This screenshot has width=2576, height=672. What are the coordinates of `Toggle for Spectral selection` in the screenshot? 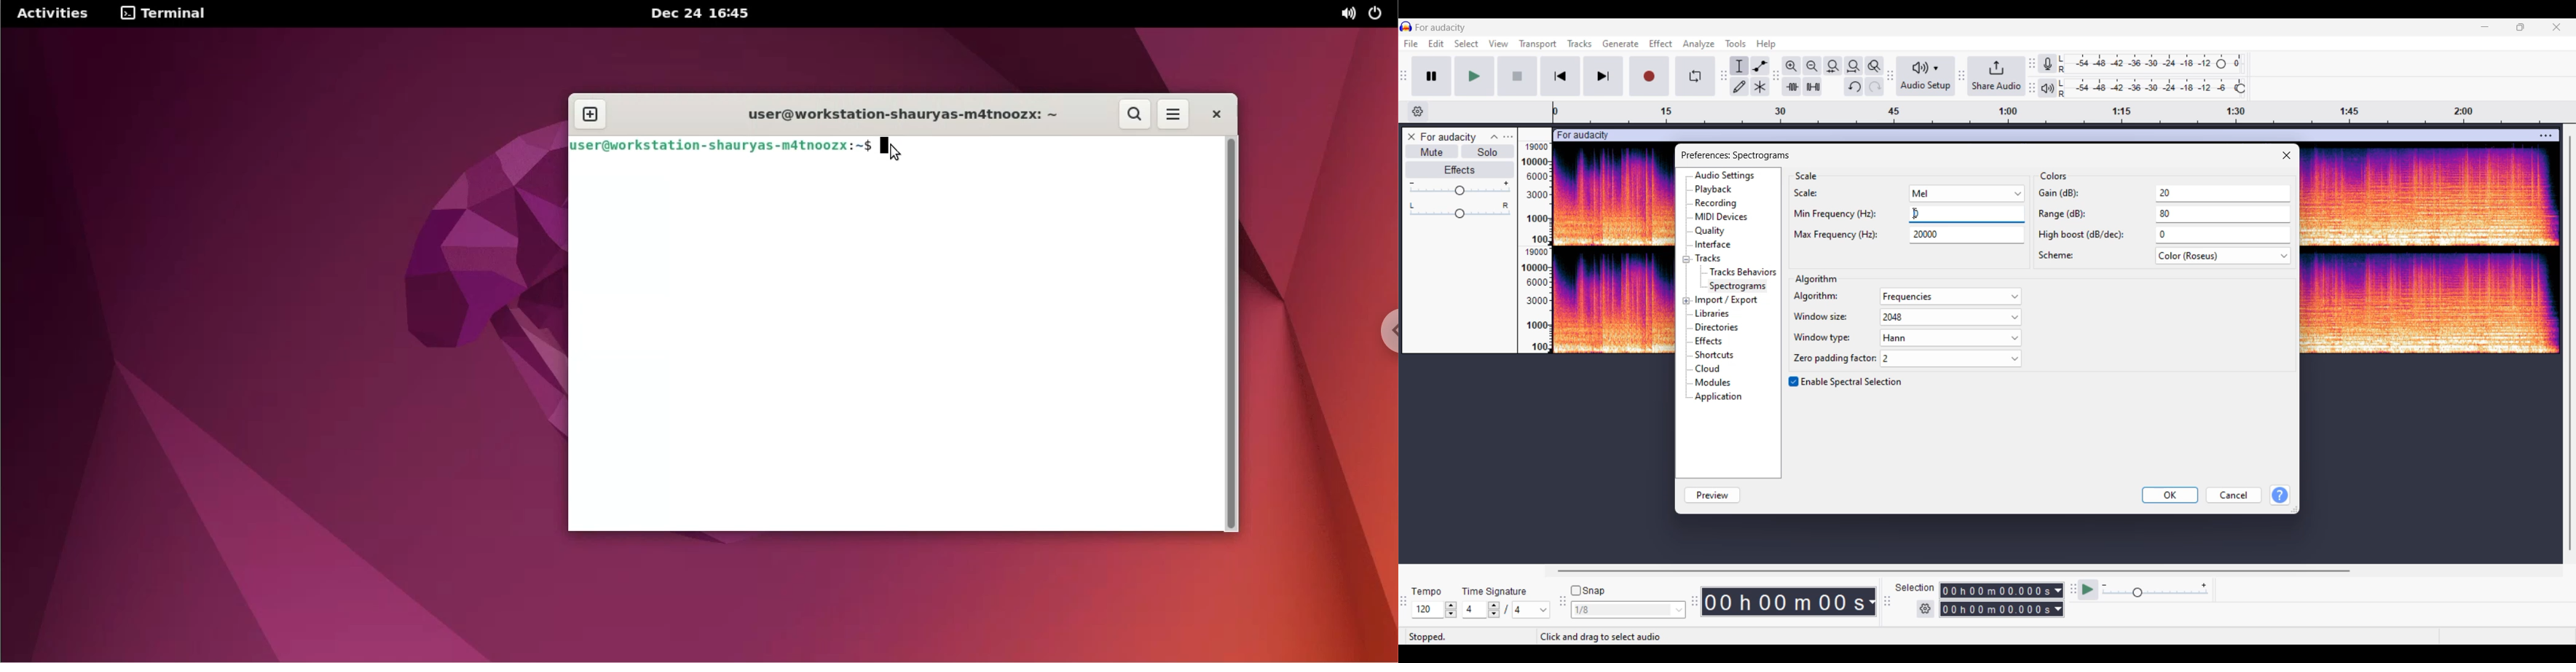 It's located at (1846, 382).